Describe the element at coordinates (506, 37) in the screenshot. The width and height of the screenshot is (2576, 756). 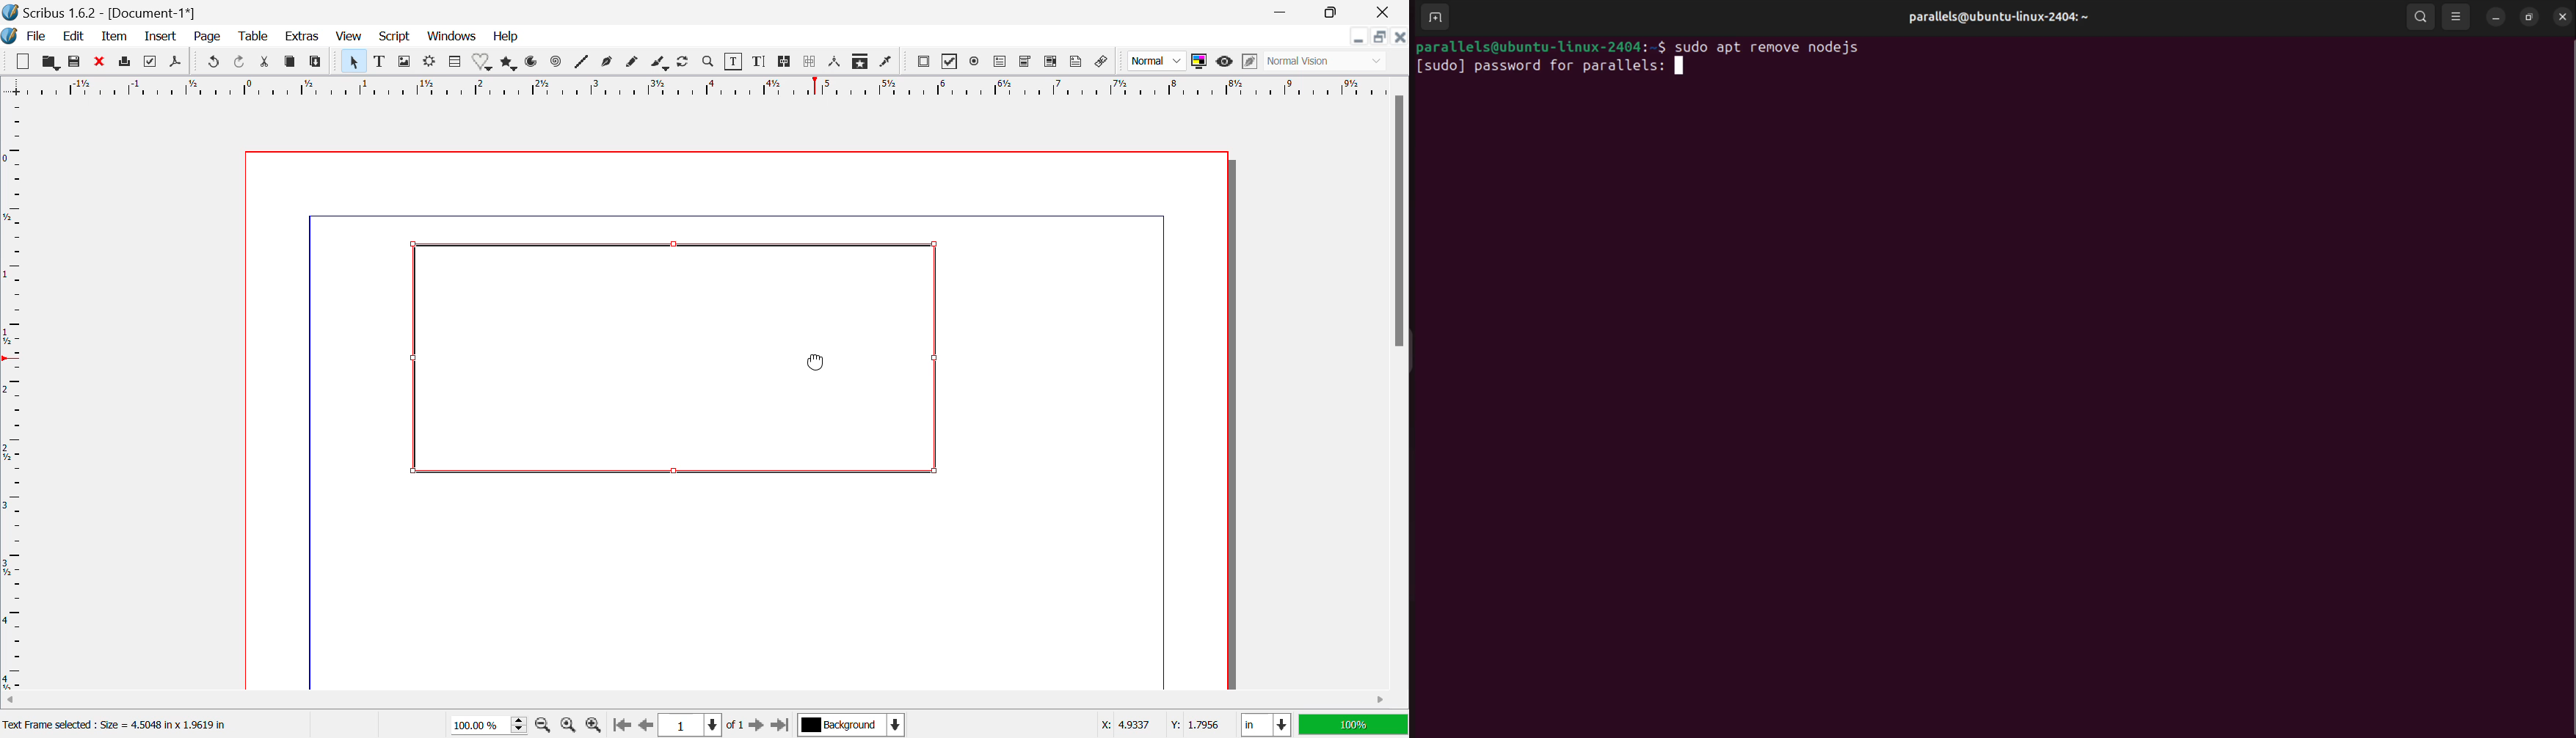
I see `Help` at that location.